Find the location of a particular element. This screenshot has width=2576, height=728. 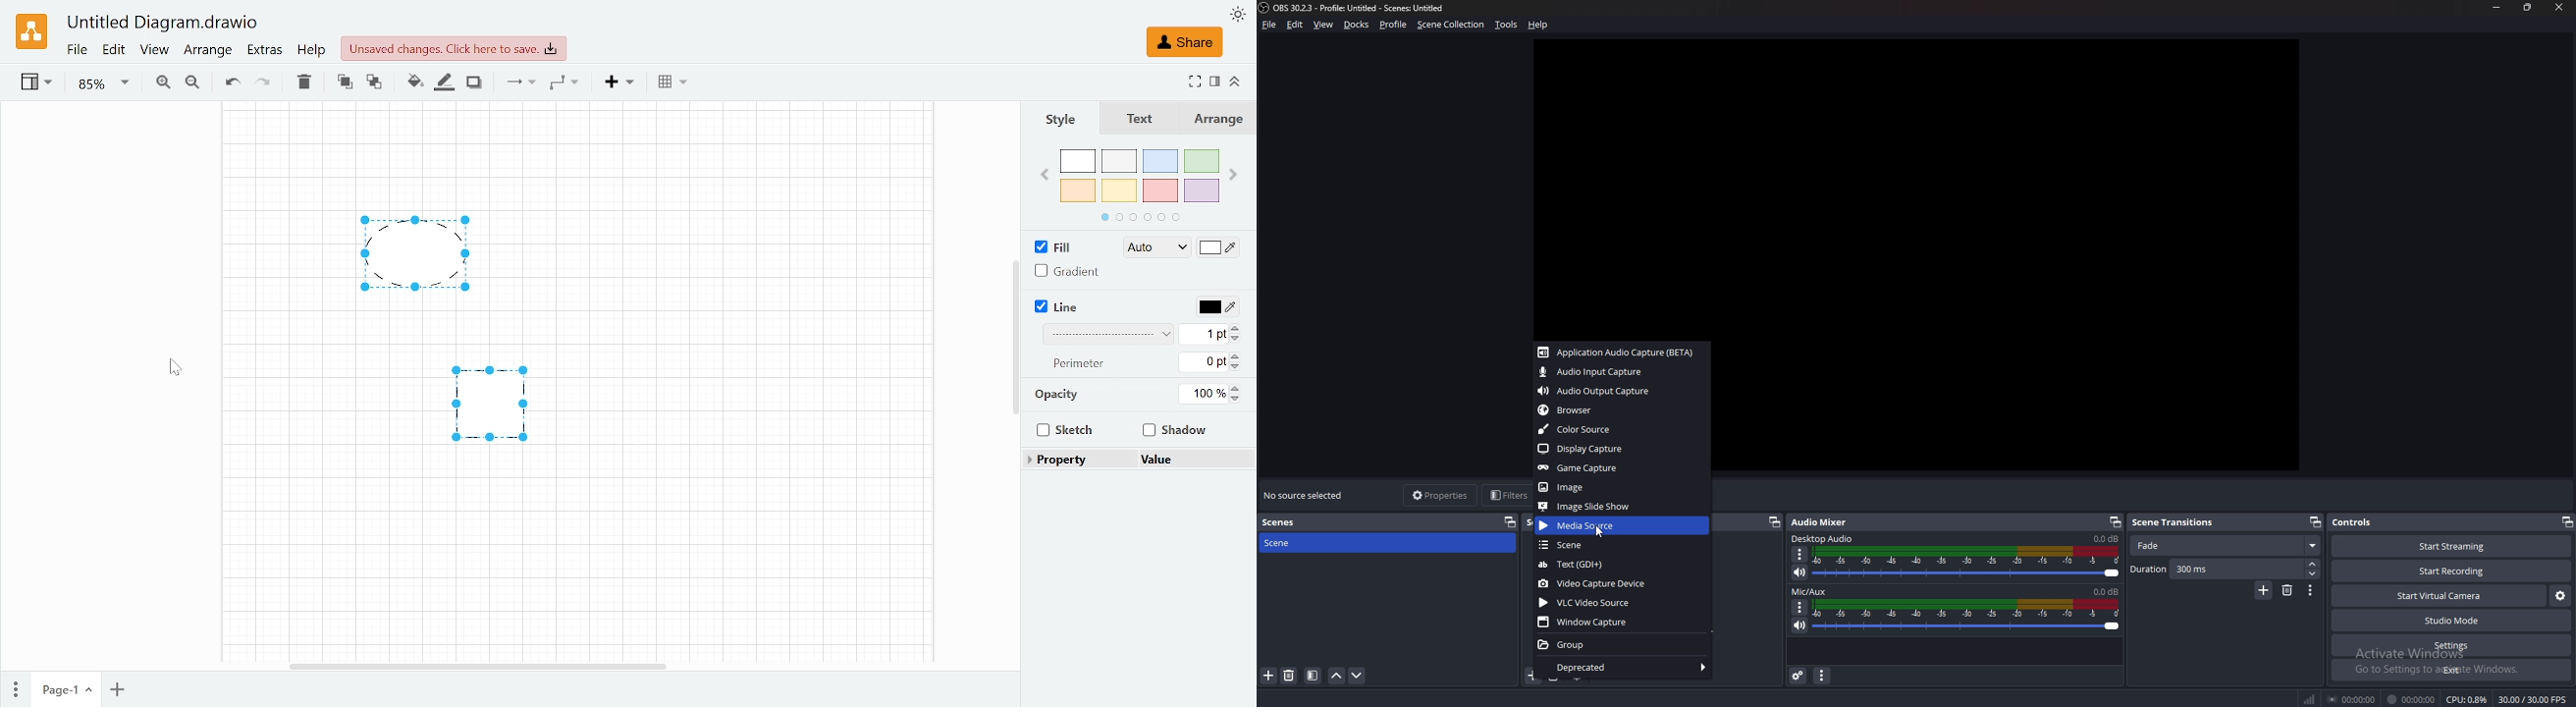

Add configurable transitions is located at coordinates (2265, 591).